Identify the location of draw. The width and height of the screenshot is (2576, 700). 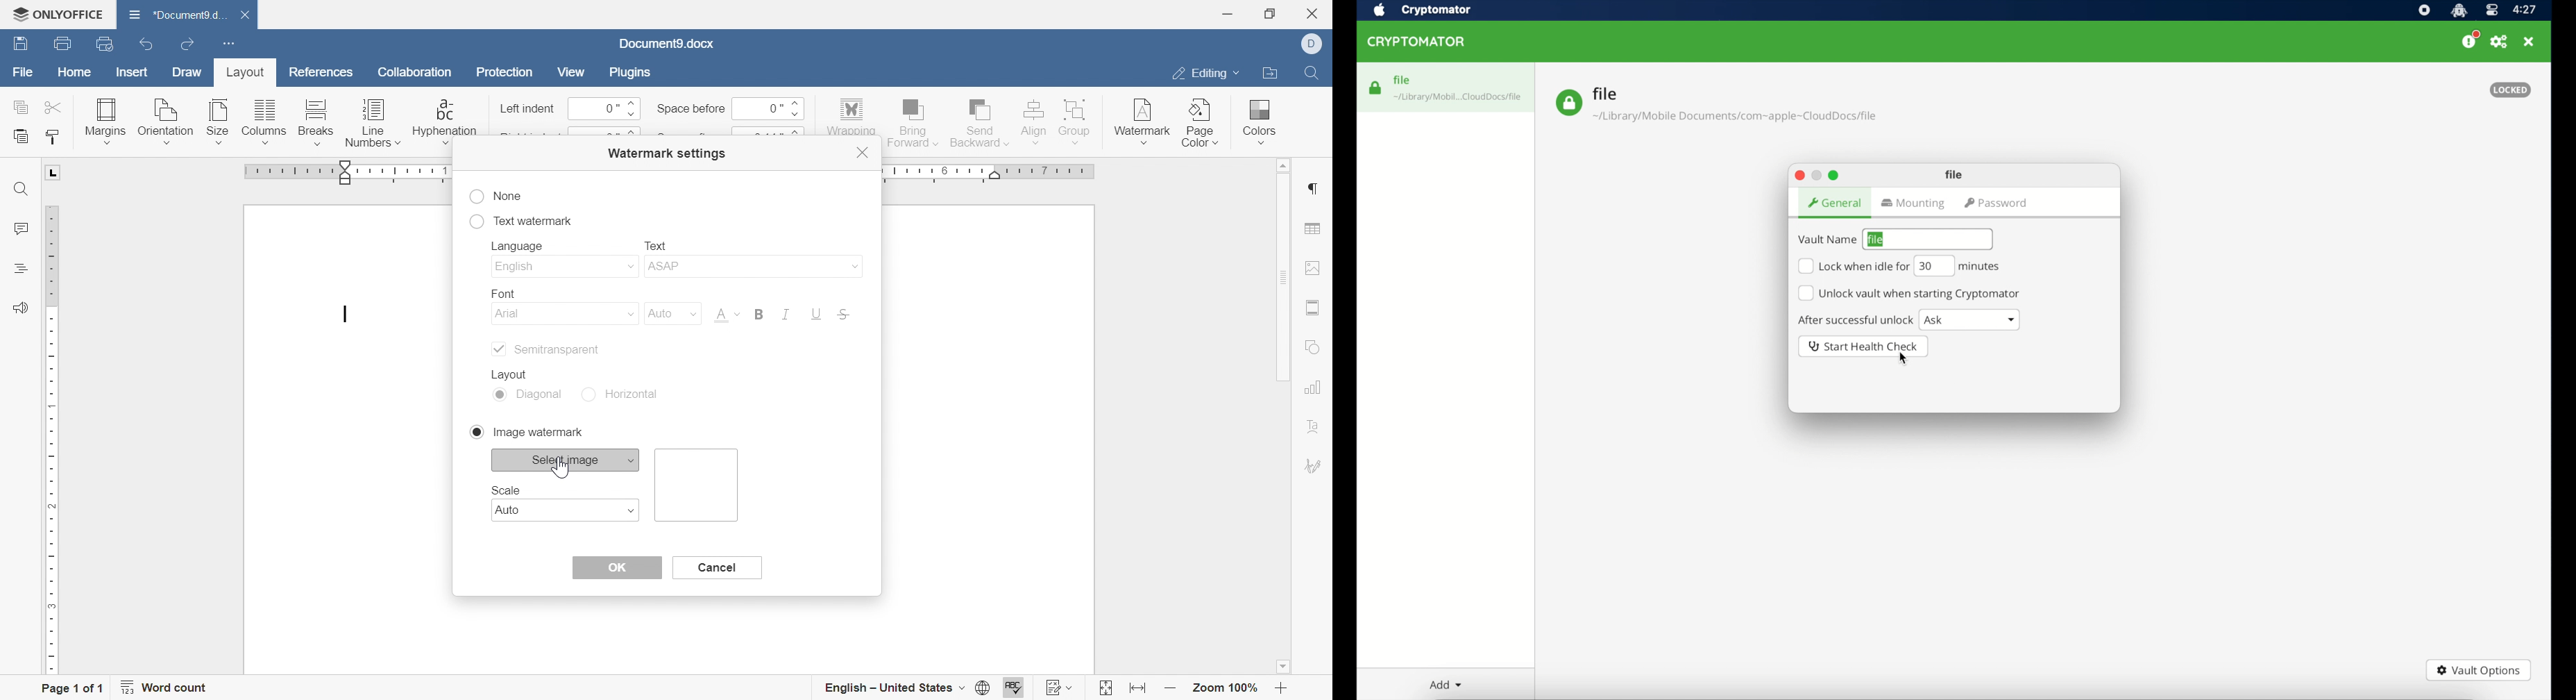
(188, 72).